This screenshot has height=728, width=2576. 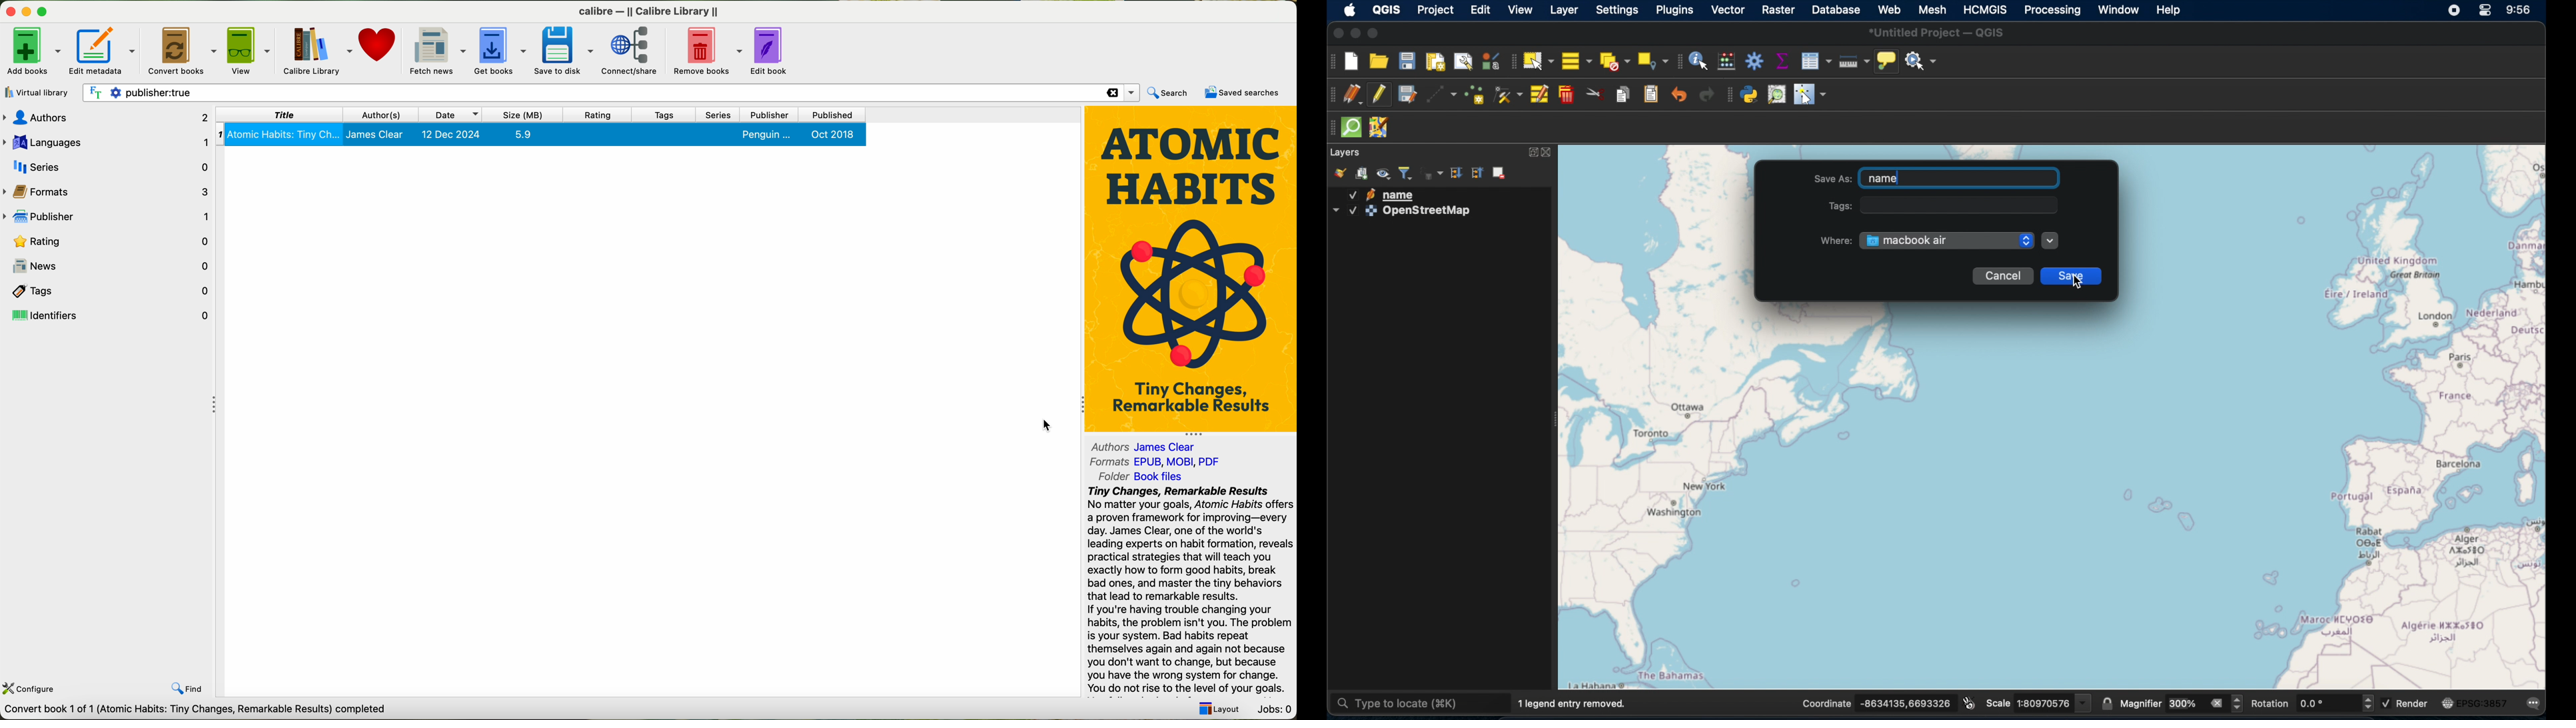 I want to click on help, so click(x=2170, y=11).